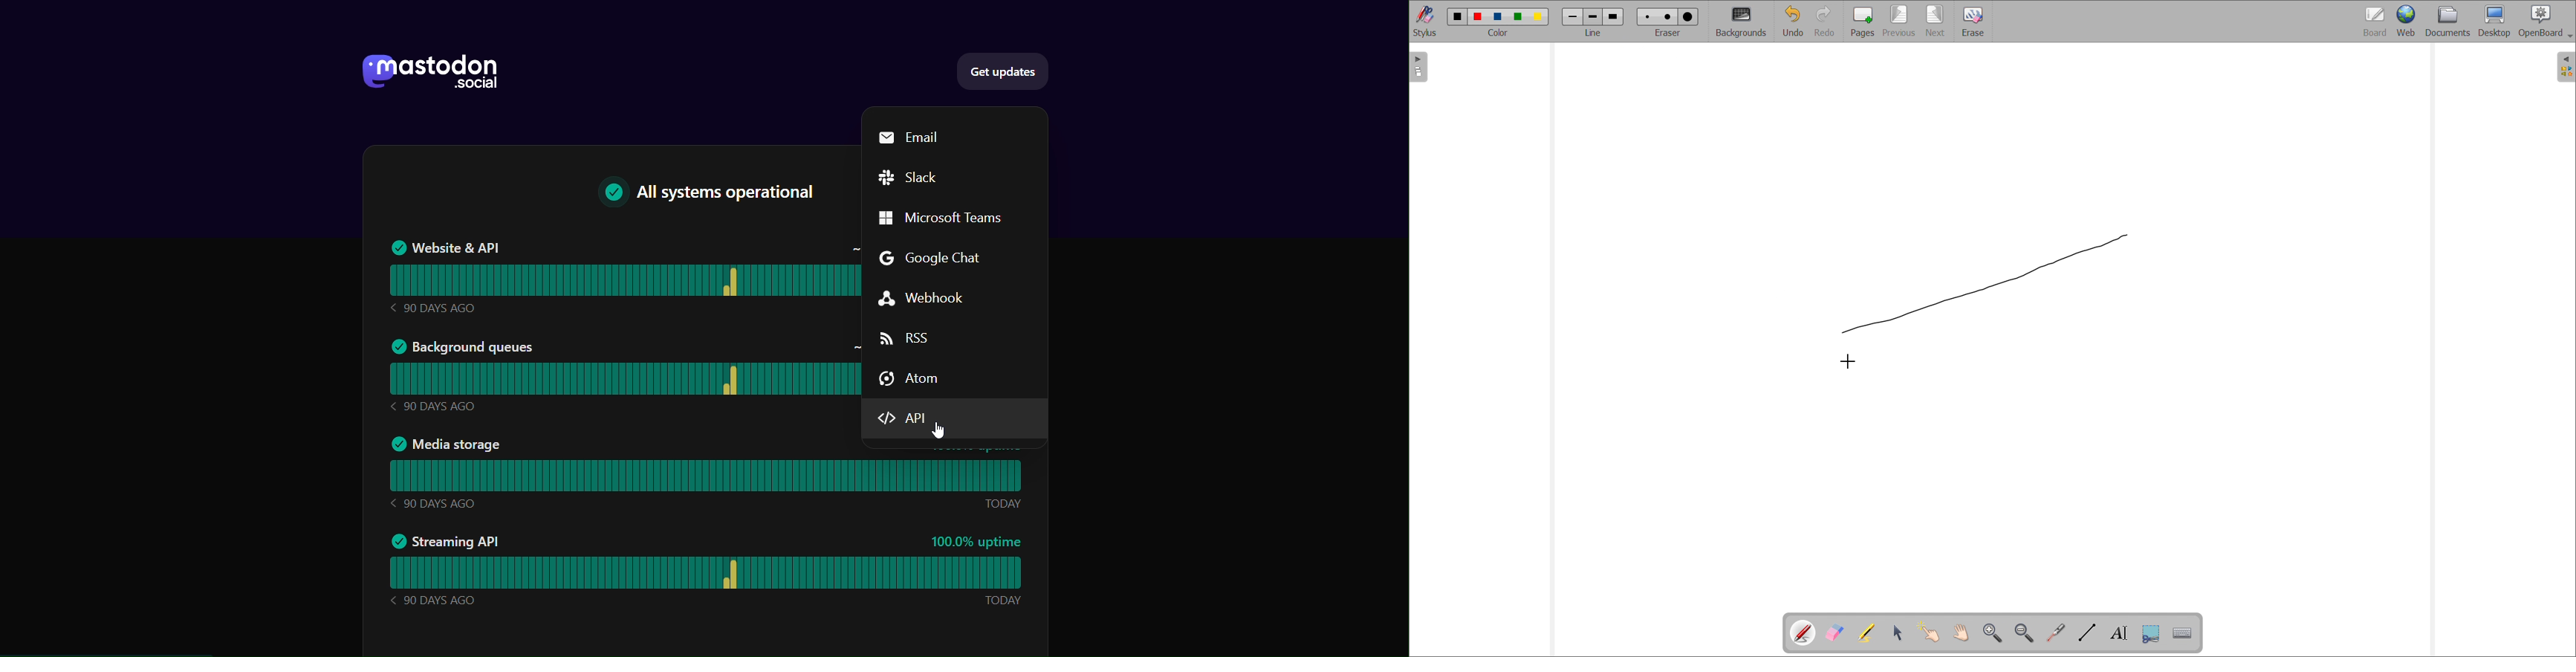 The height and width of the screenshot is (672, 2576). What do you see at coordinates (941, 262) in the screenshot?
I see `Google Chat` at bounding box center [941, 262].